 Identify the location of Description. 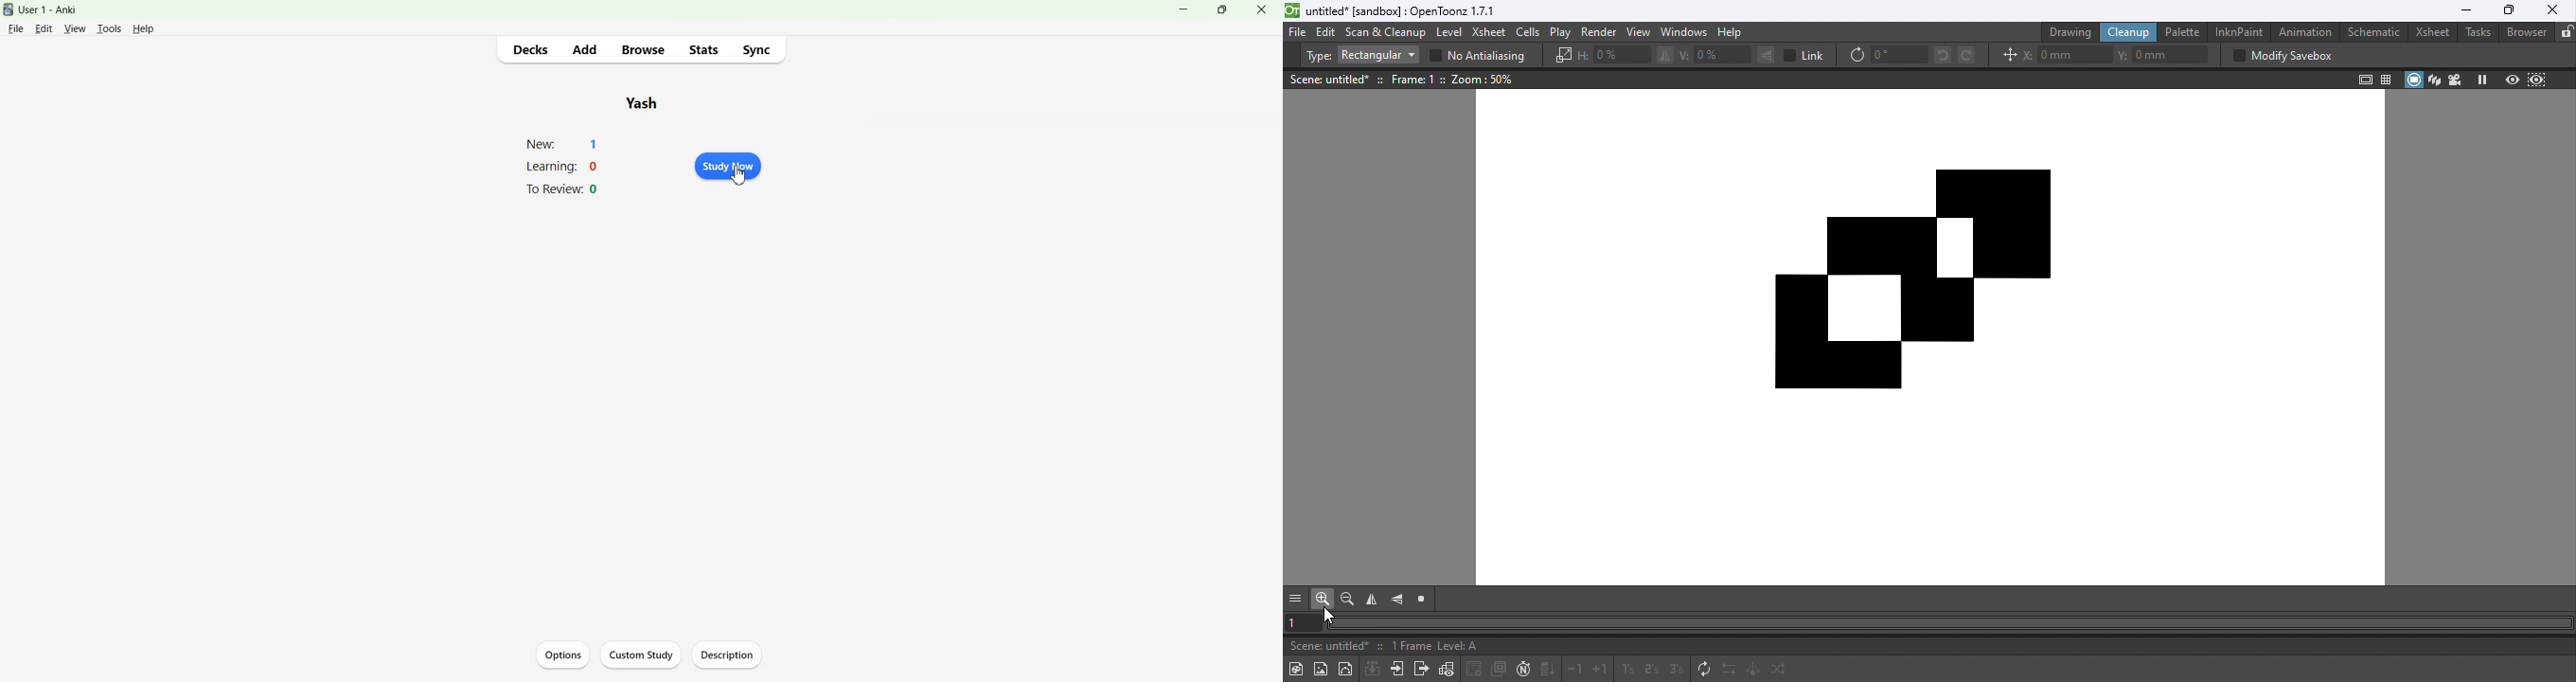
(731, 654).